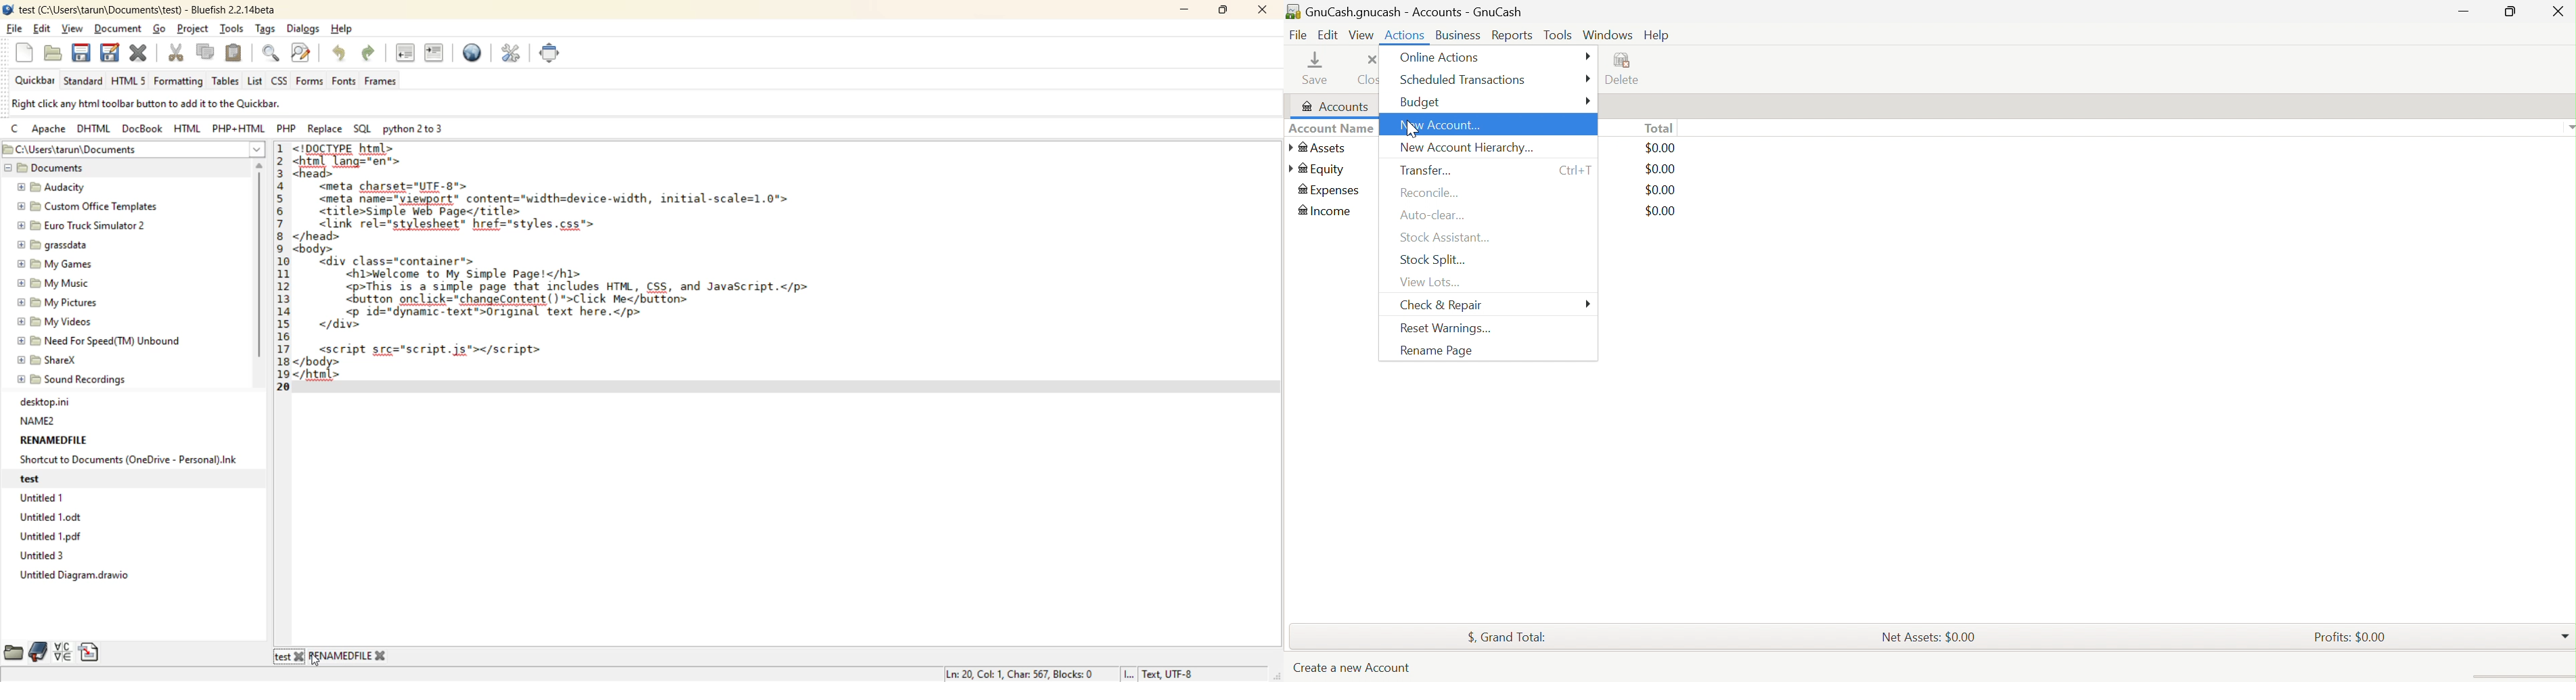  Describe the element at coordinates (1414, 13) in the screenshot. I see `GnuCash.gnucash - Accounts - GnuCash` at that location.